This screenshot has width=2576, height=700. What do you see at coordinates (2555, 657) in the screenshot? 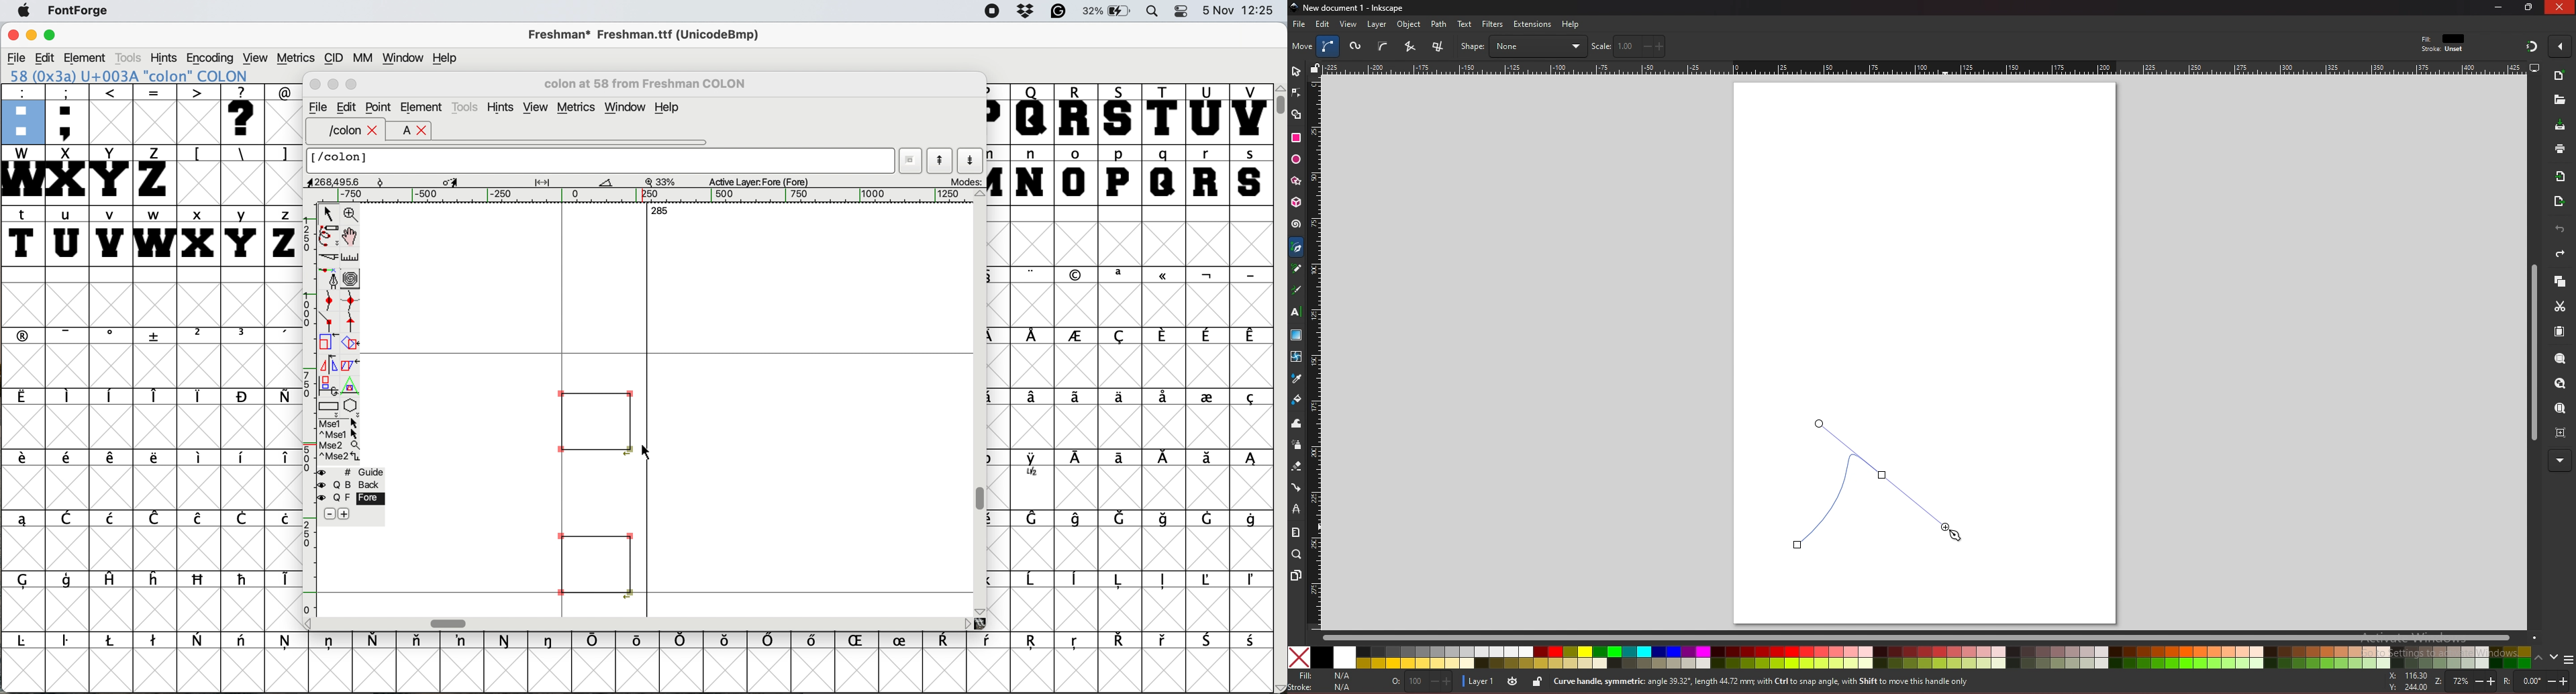
I see `down` at bounding box center [2555, 657].